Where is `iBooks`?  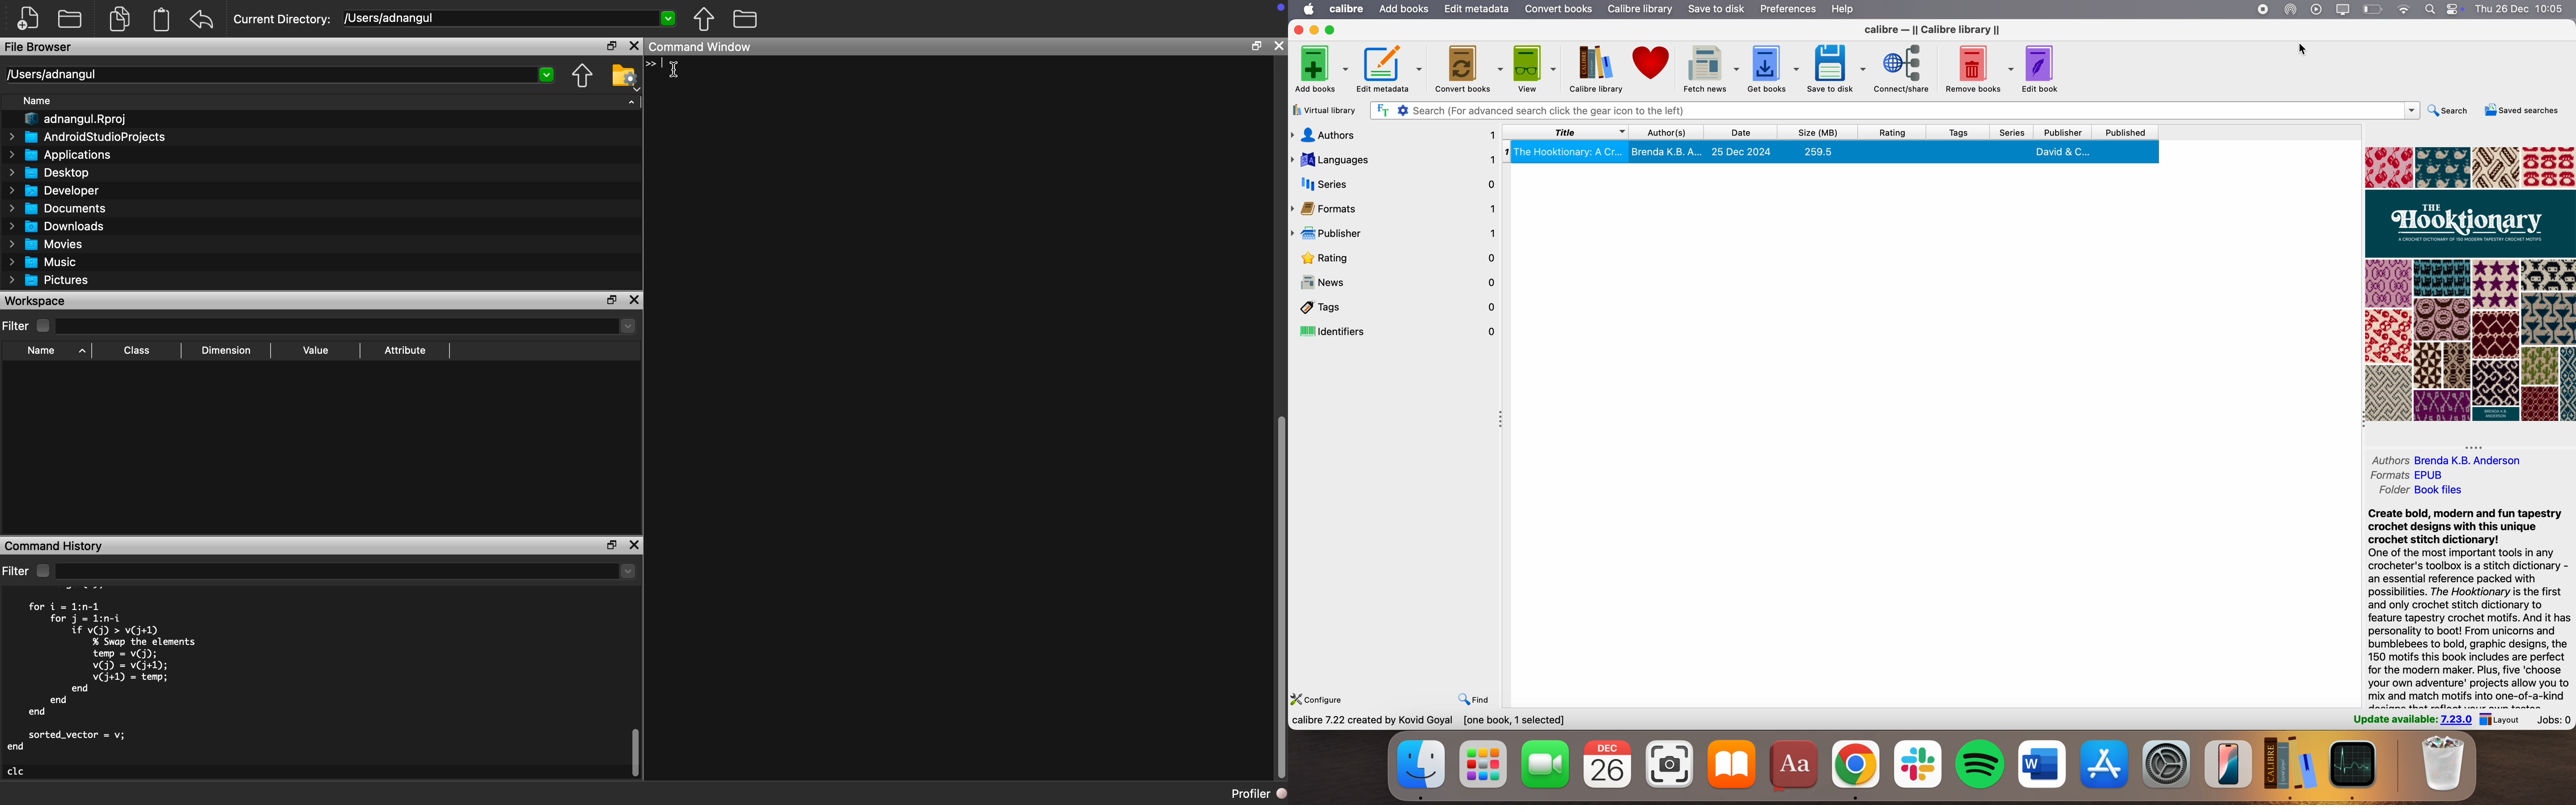
iBooks is located at coordinates (1732, 764).